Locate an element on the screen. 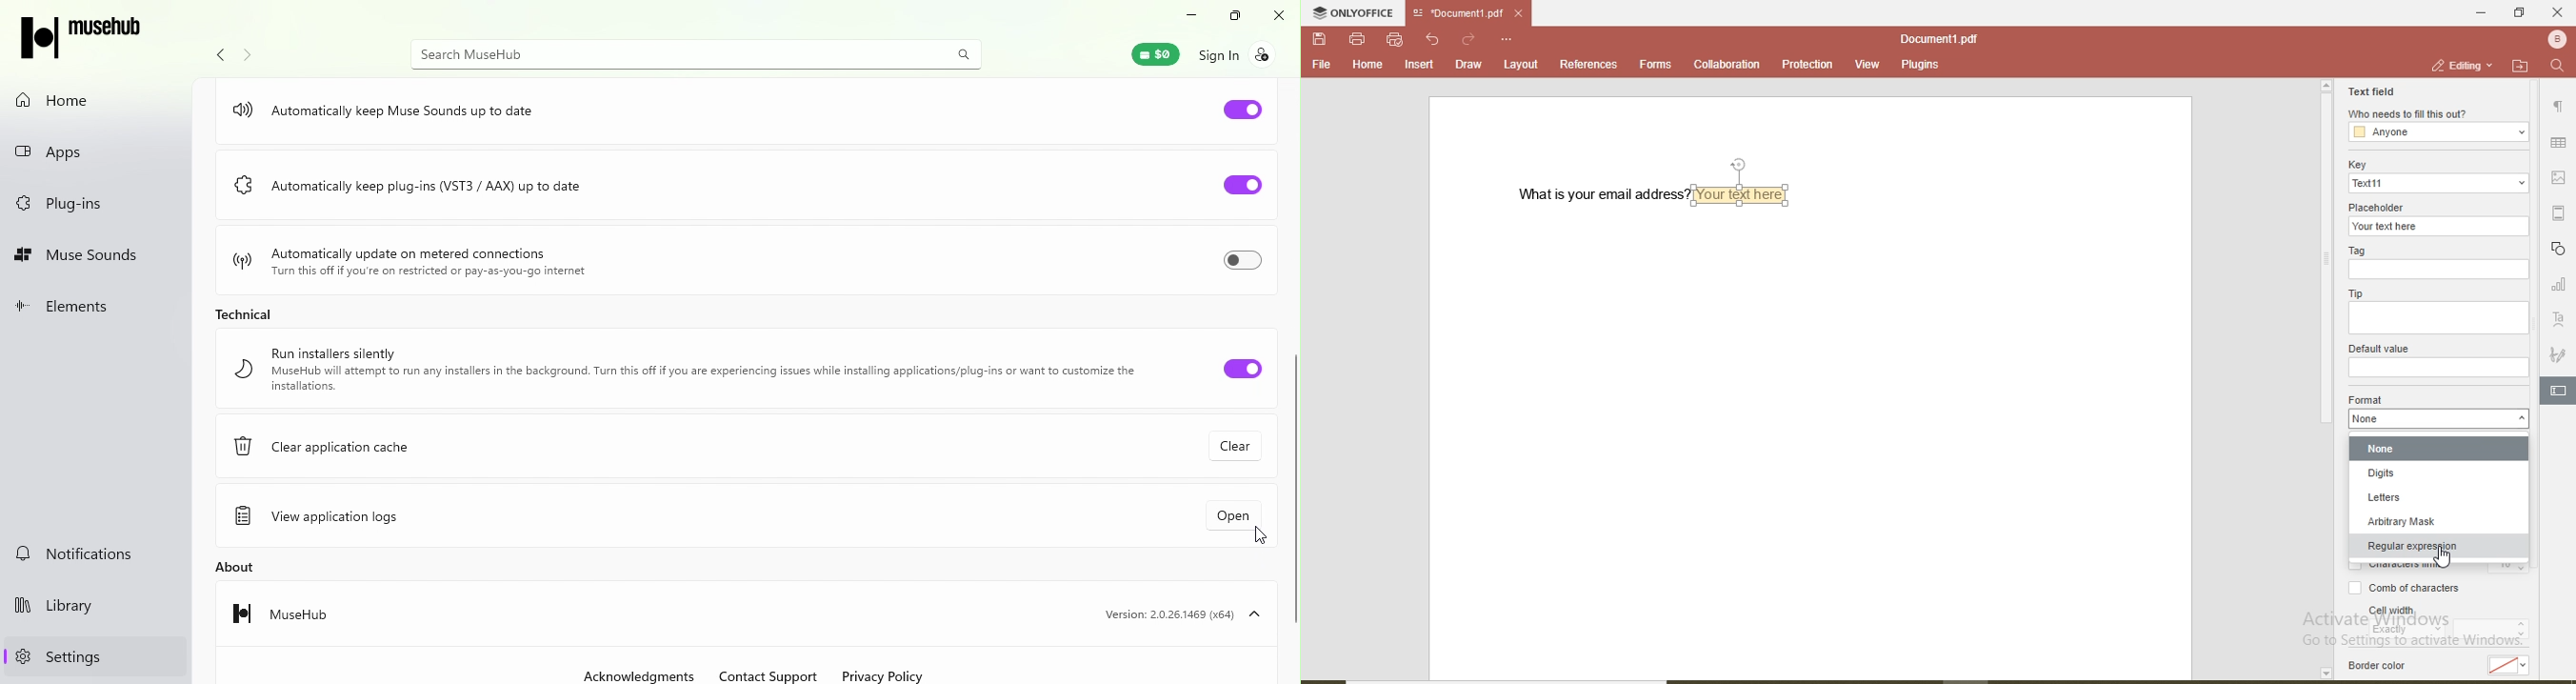 This screenshot has height=700, width=2576. redo is located at coordinates (1470, 38).